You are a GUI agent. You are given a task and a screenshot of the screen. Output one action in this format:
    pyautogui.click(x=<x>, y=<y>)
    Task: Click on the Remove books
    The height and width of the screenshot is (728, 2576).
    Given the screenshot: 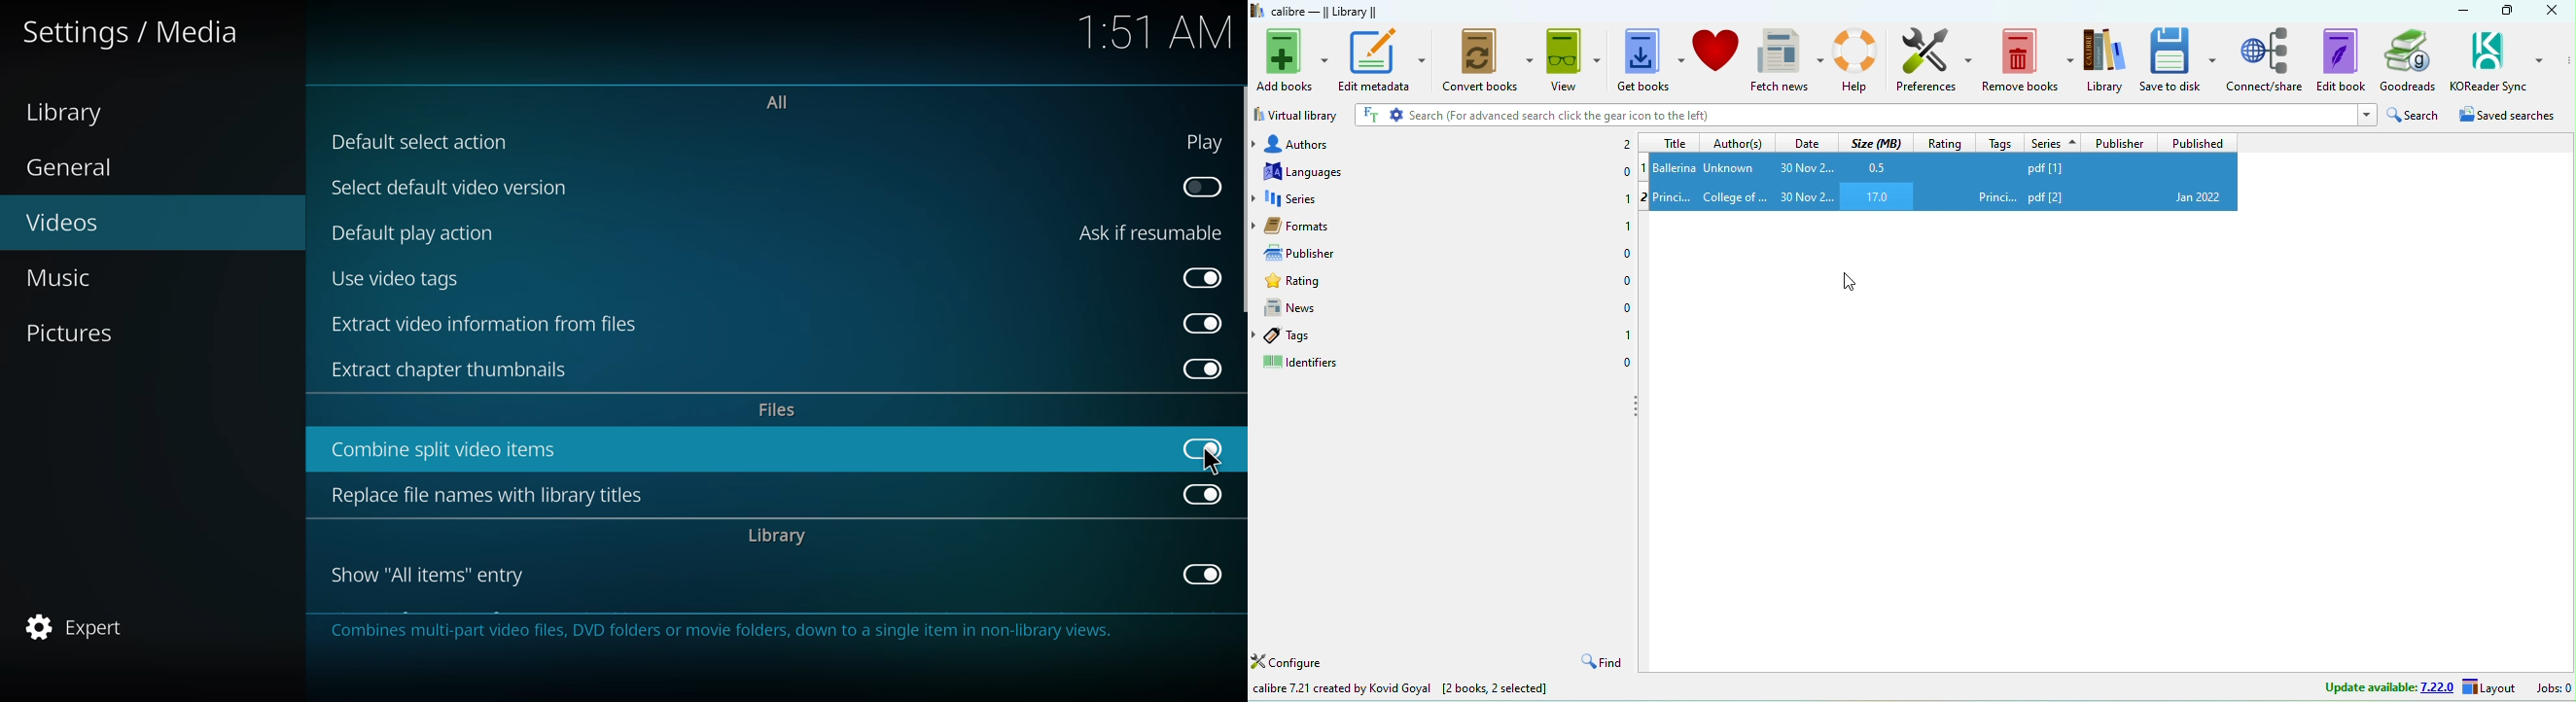 What is the action you would take?
    pyautogui.click(x=2029, y=59)
    